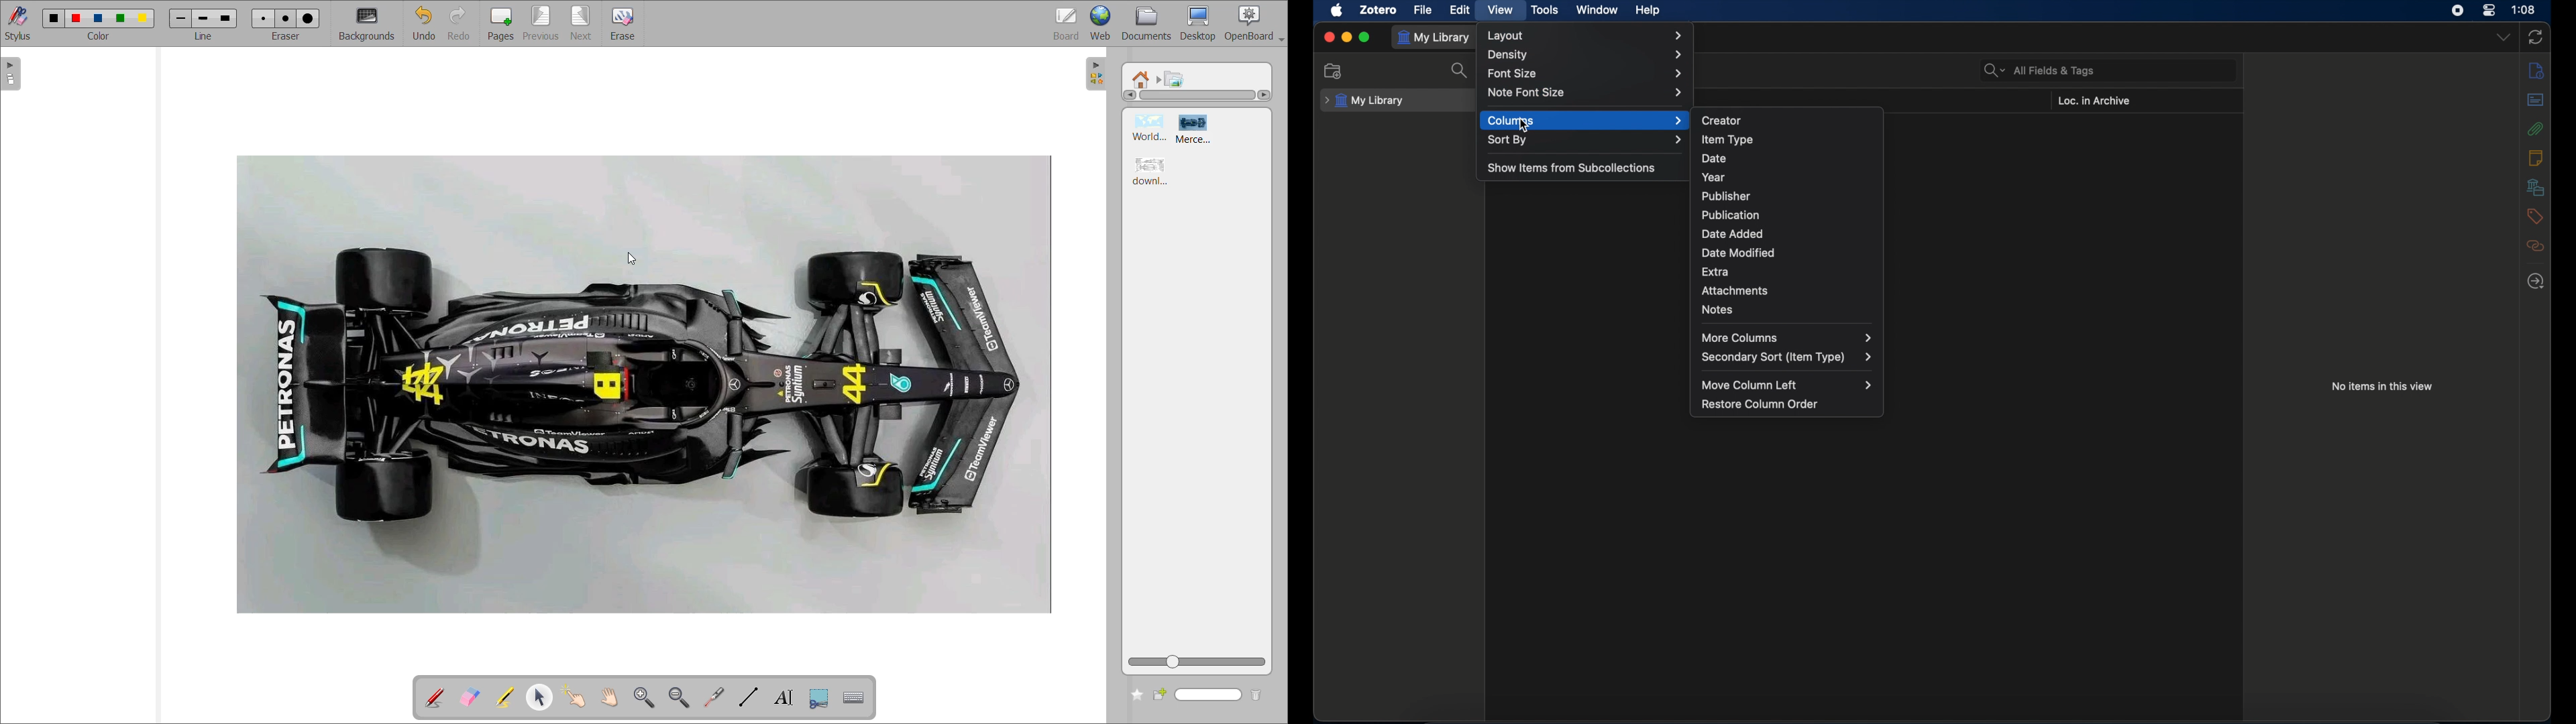  What do you see at coordinates (1585, 92) in the screenshot?
I see `note font size` at bounding box center [1585, 92].